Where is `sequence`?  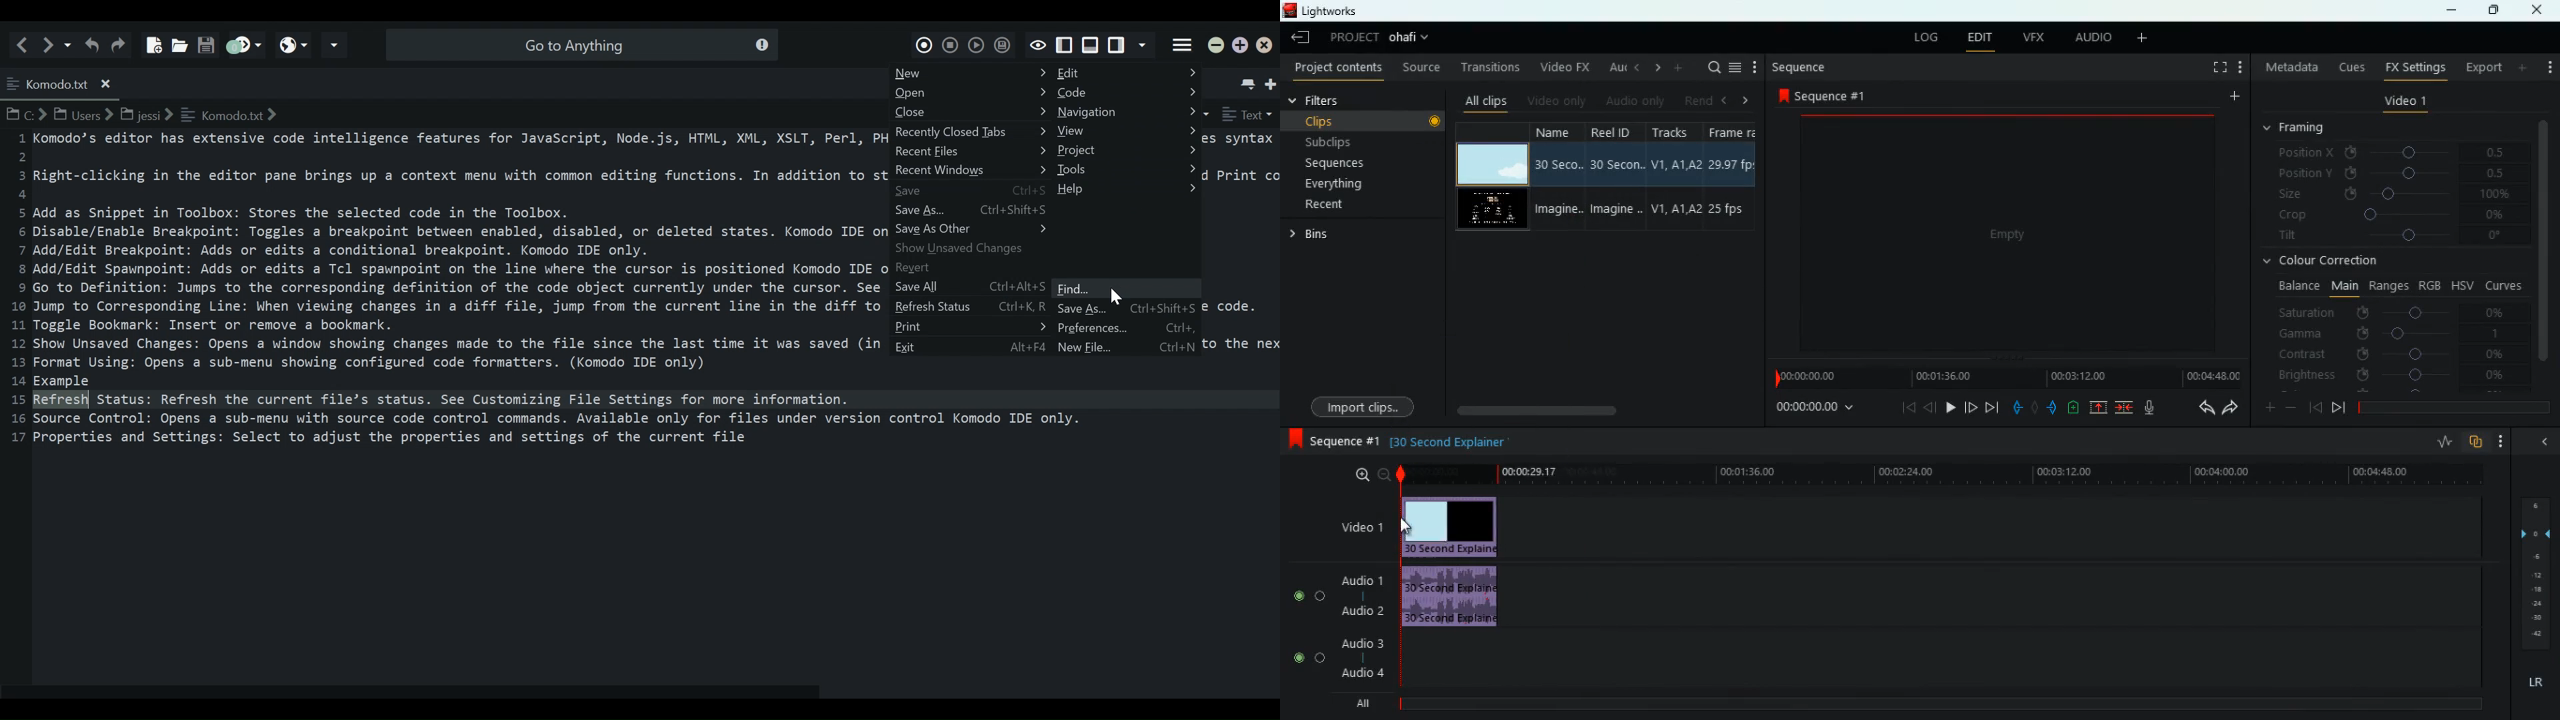 sequence is located at coordinates (1802, 68).